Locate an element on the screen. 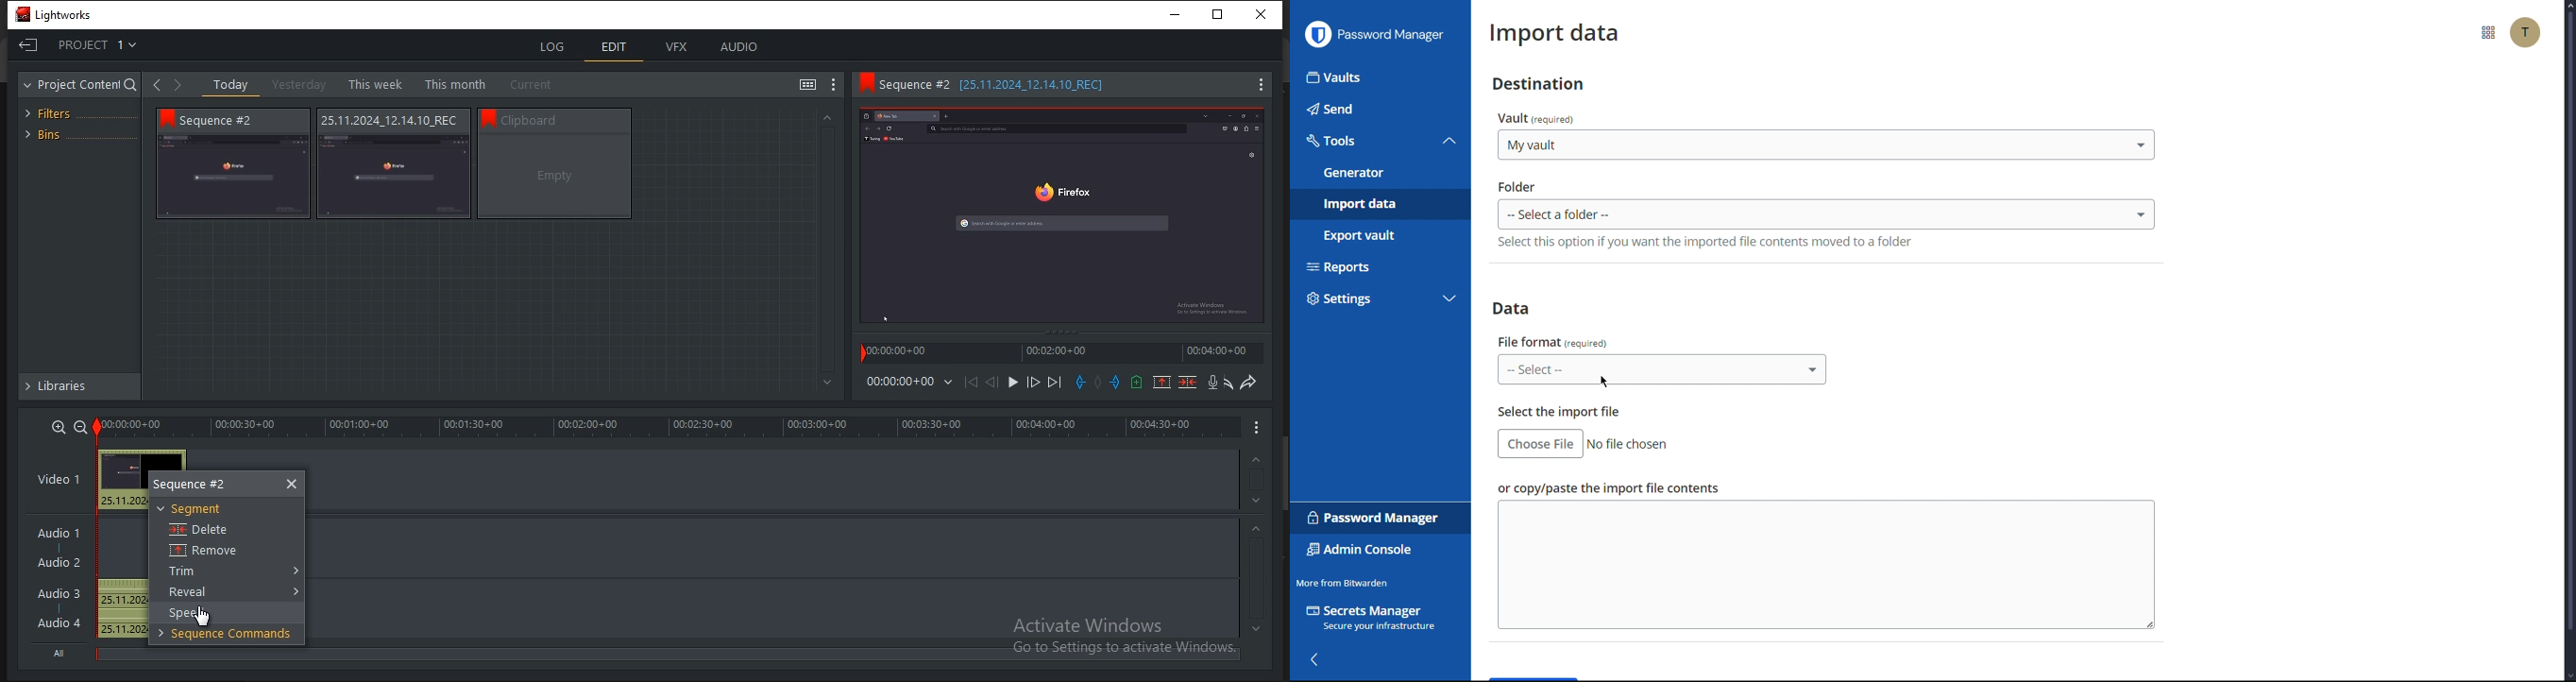  no file chosen is located at coordinates (1630, 444).